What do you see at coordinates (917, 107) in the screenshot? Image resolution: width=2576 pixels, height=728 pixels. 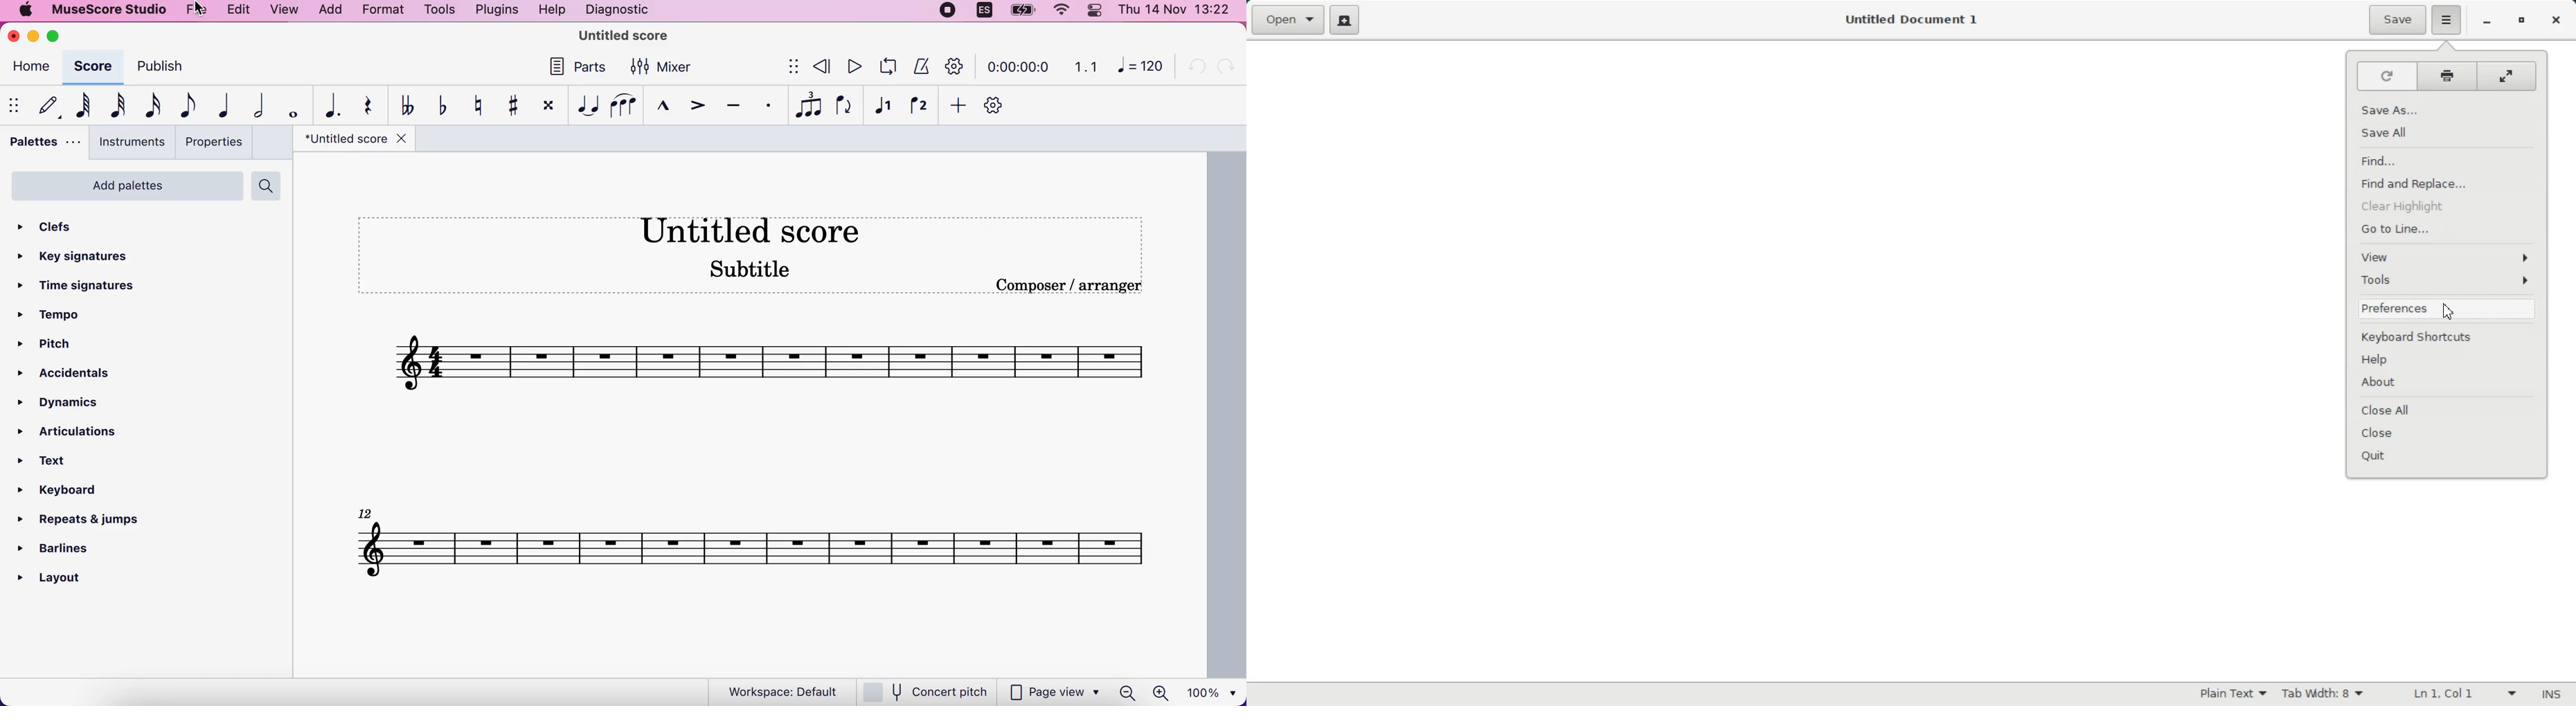 I see `voice 2` at bounding box center [917, 107].